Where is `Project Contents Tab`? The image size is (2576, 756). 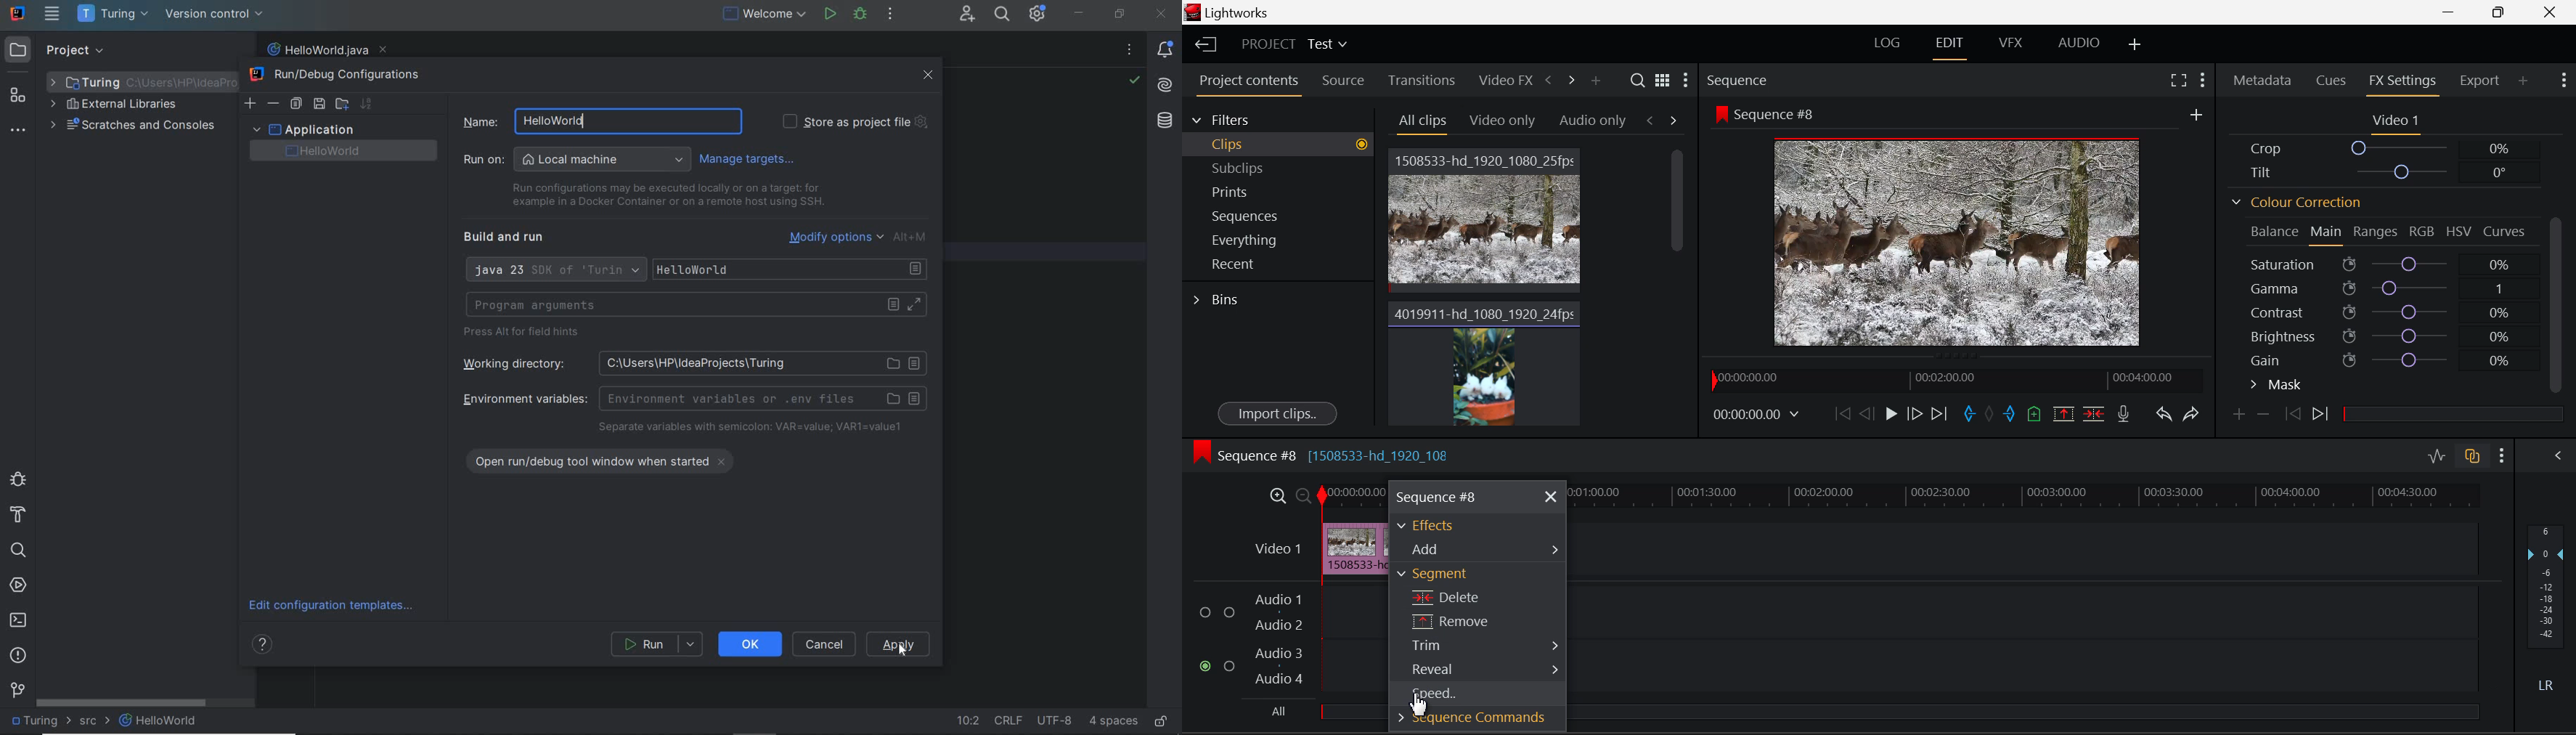
Project Contents Tab is located at coordinates (1250, 82).